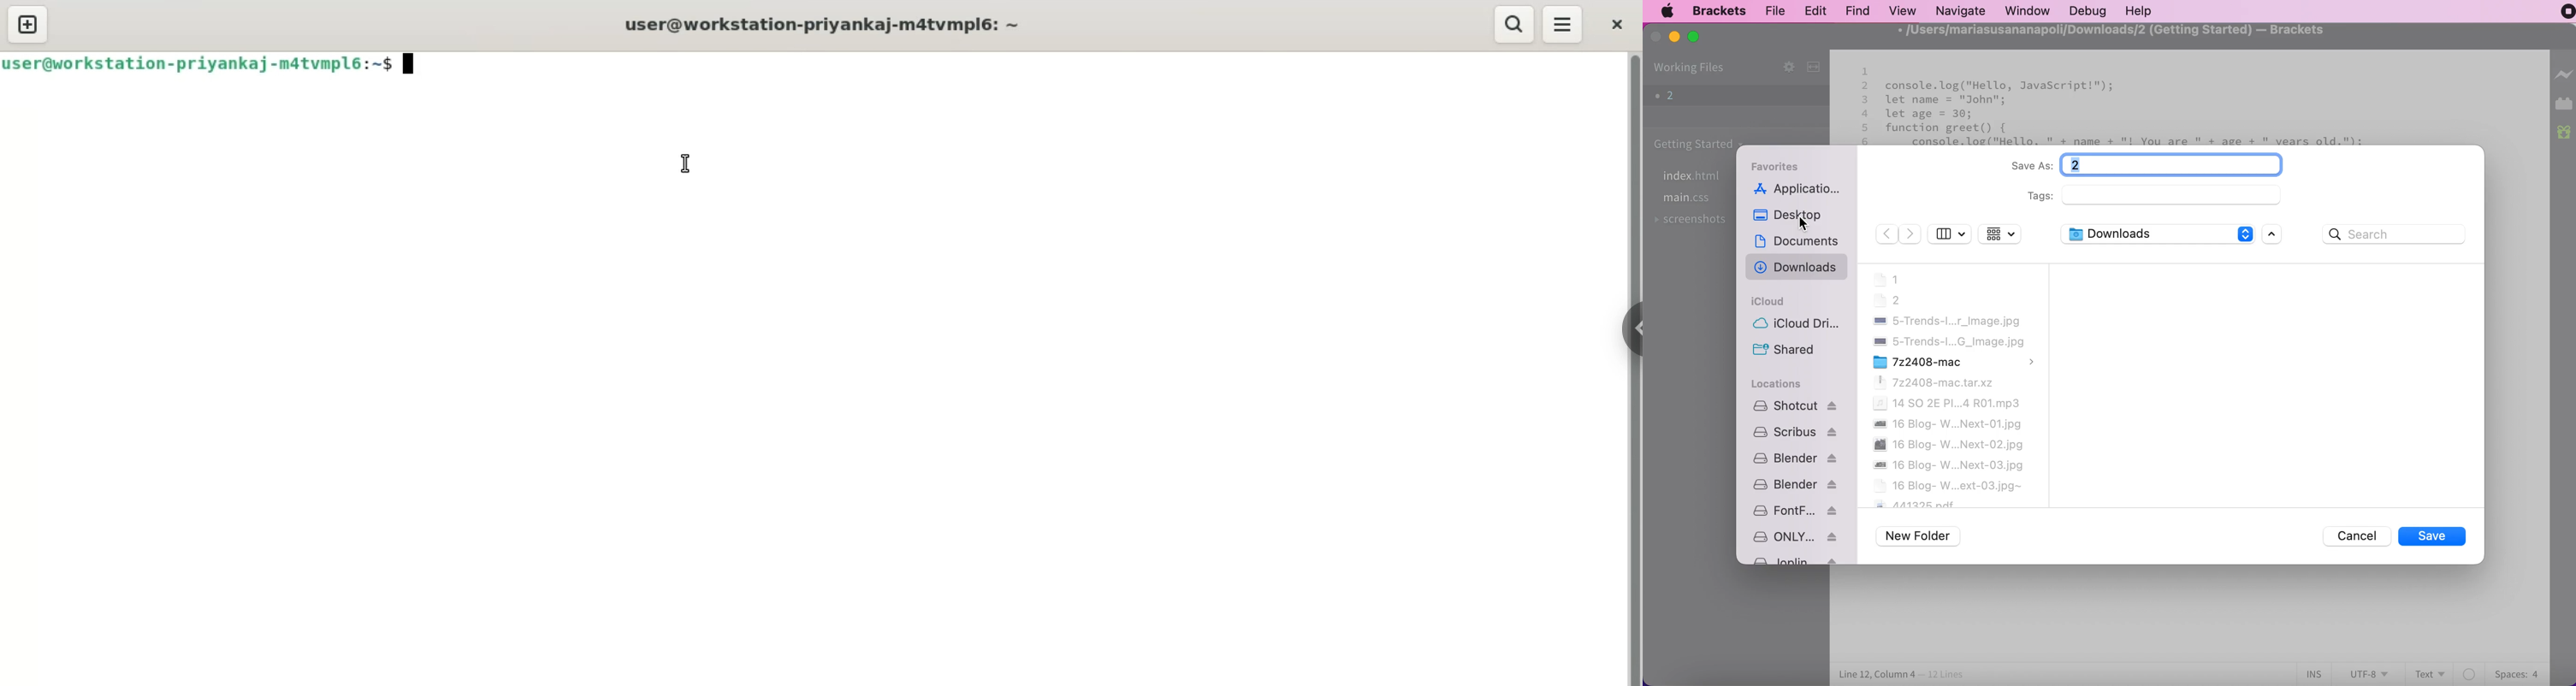 The height and width of the screenshot is (700, 2576). I want to click on 2, so click(1723, 96).